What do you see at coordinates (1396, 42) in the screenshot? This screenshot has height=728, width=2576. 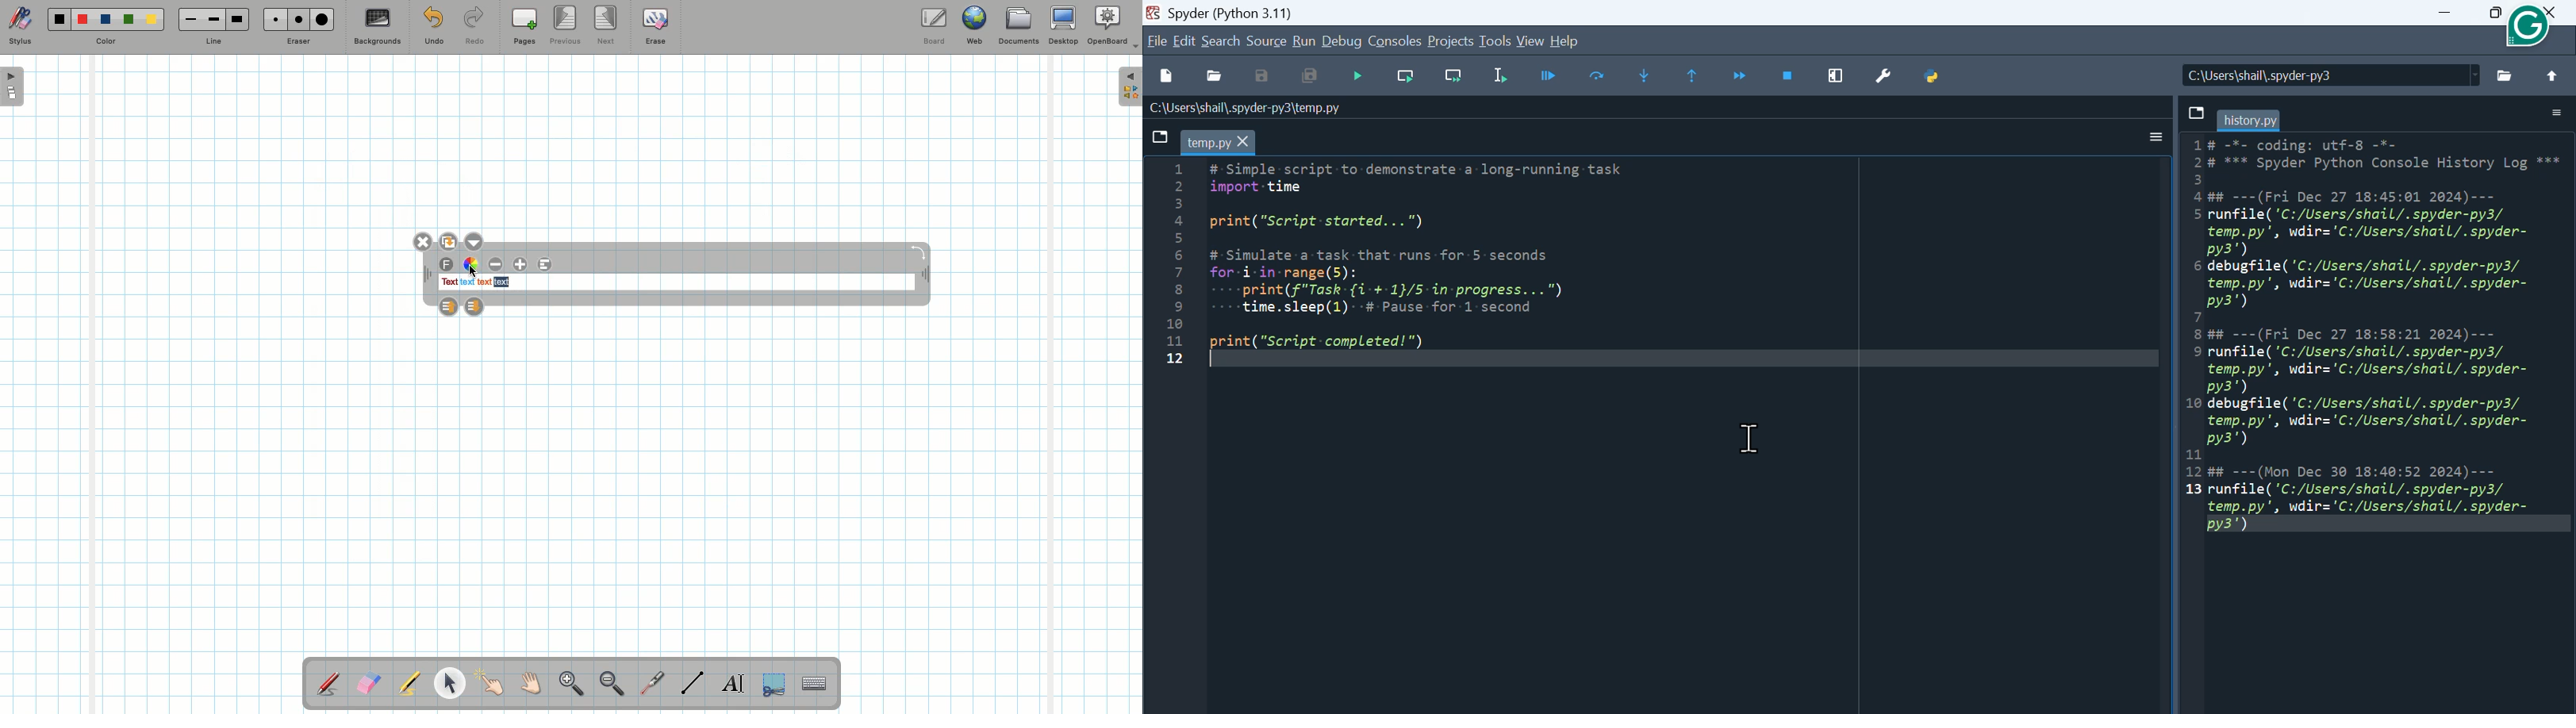 I see `Console` at bounding box center [1396, 42].